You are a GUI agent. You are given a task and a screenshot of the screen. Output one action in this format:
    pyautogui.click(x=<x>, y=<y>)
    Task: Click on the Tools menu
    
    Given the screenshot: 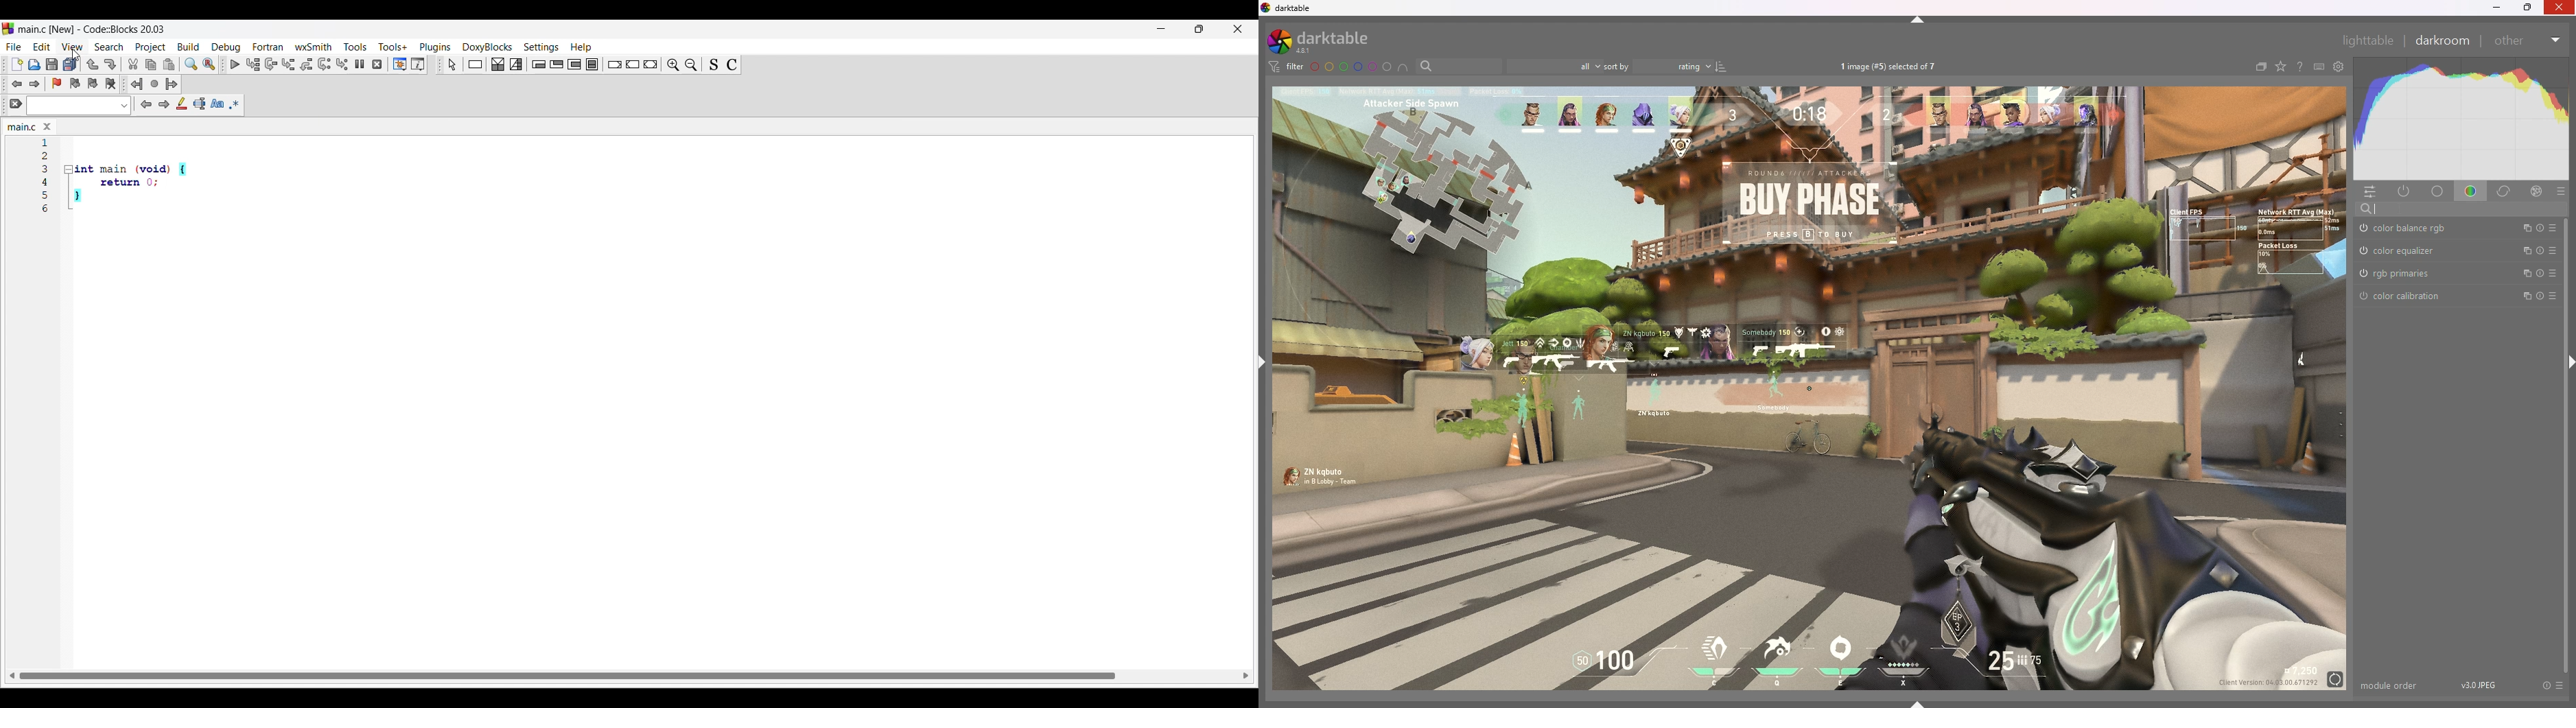 What is the action you would take?
    pyautogui.click(x=355, y=47)
    